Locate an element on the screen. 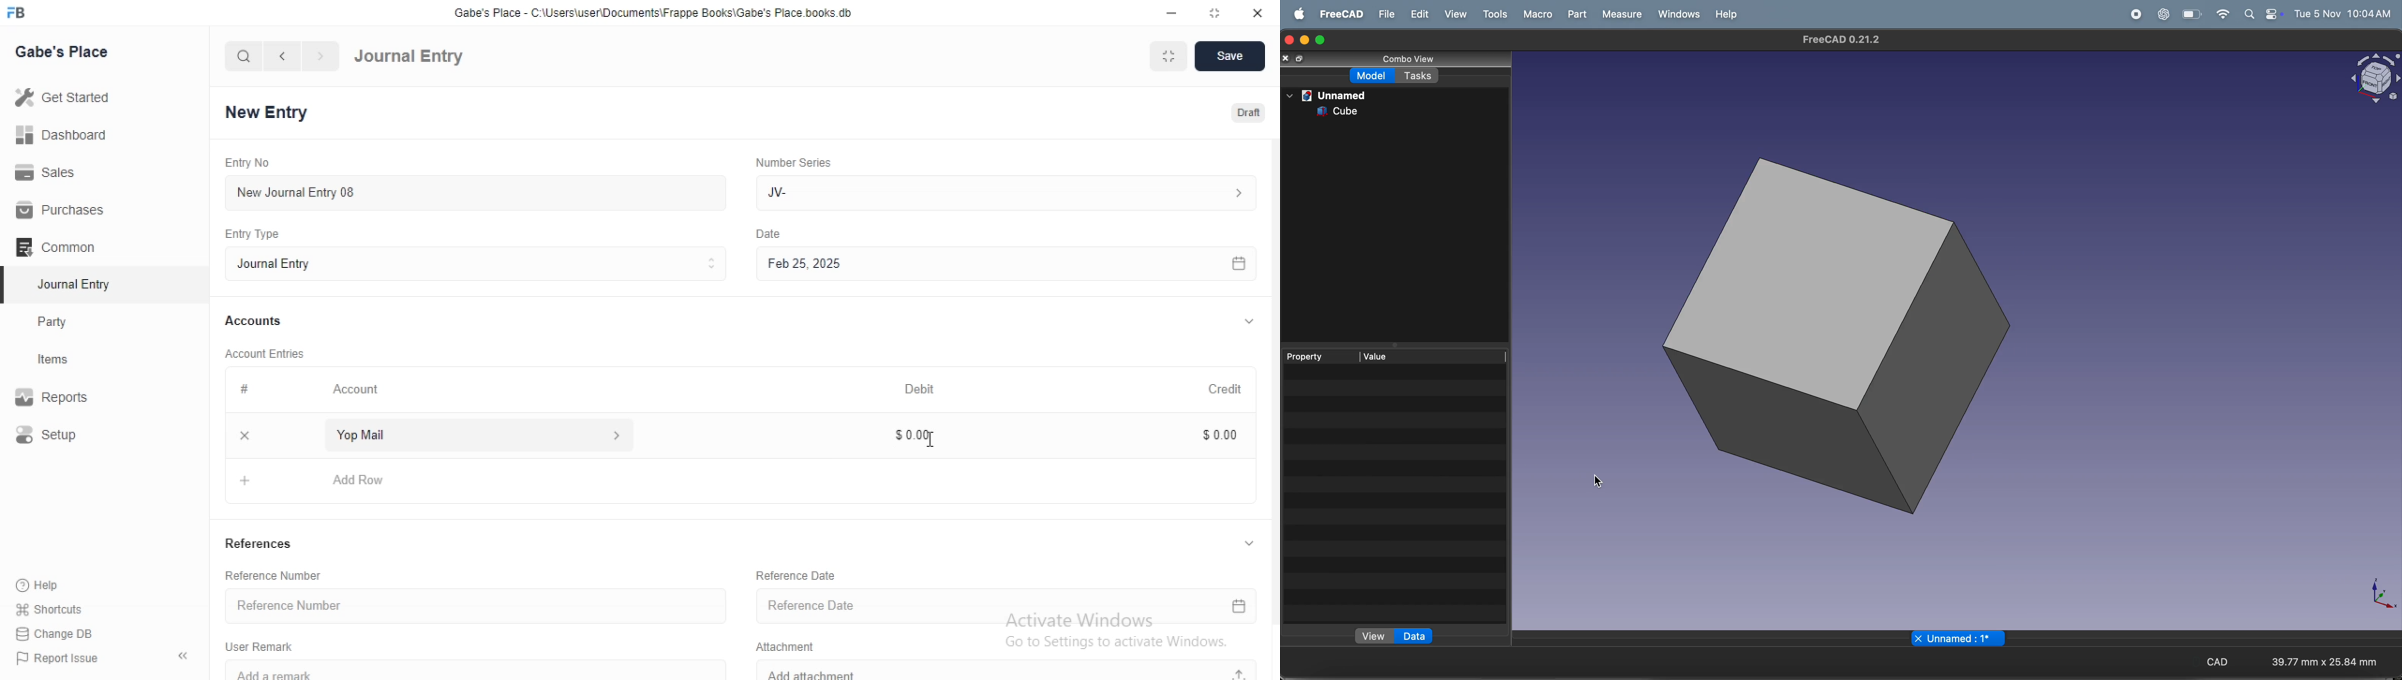 The height and width of the screenshot is (700, 2408). Fit to Window is located at coordinates (1170, 56).